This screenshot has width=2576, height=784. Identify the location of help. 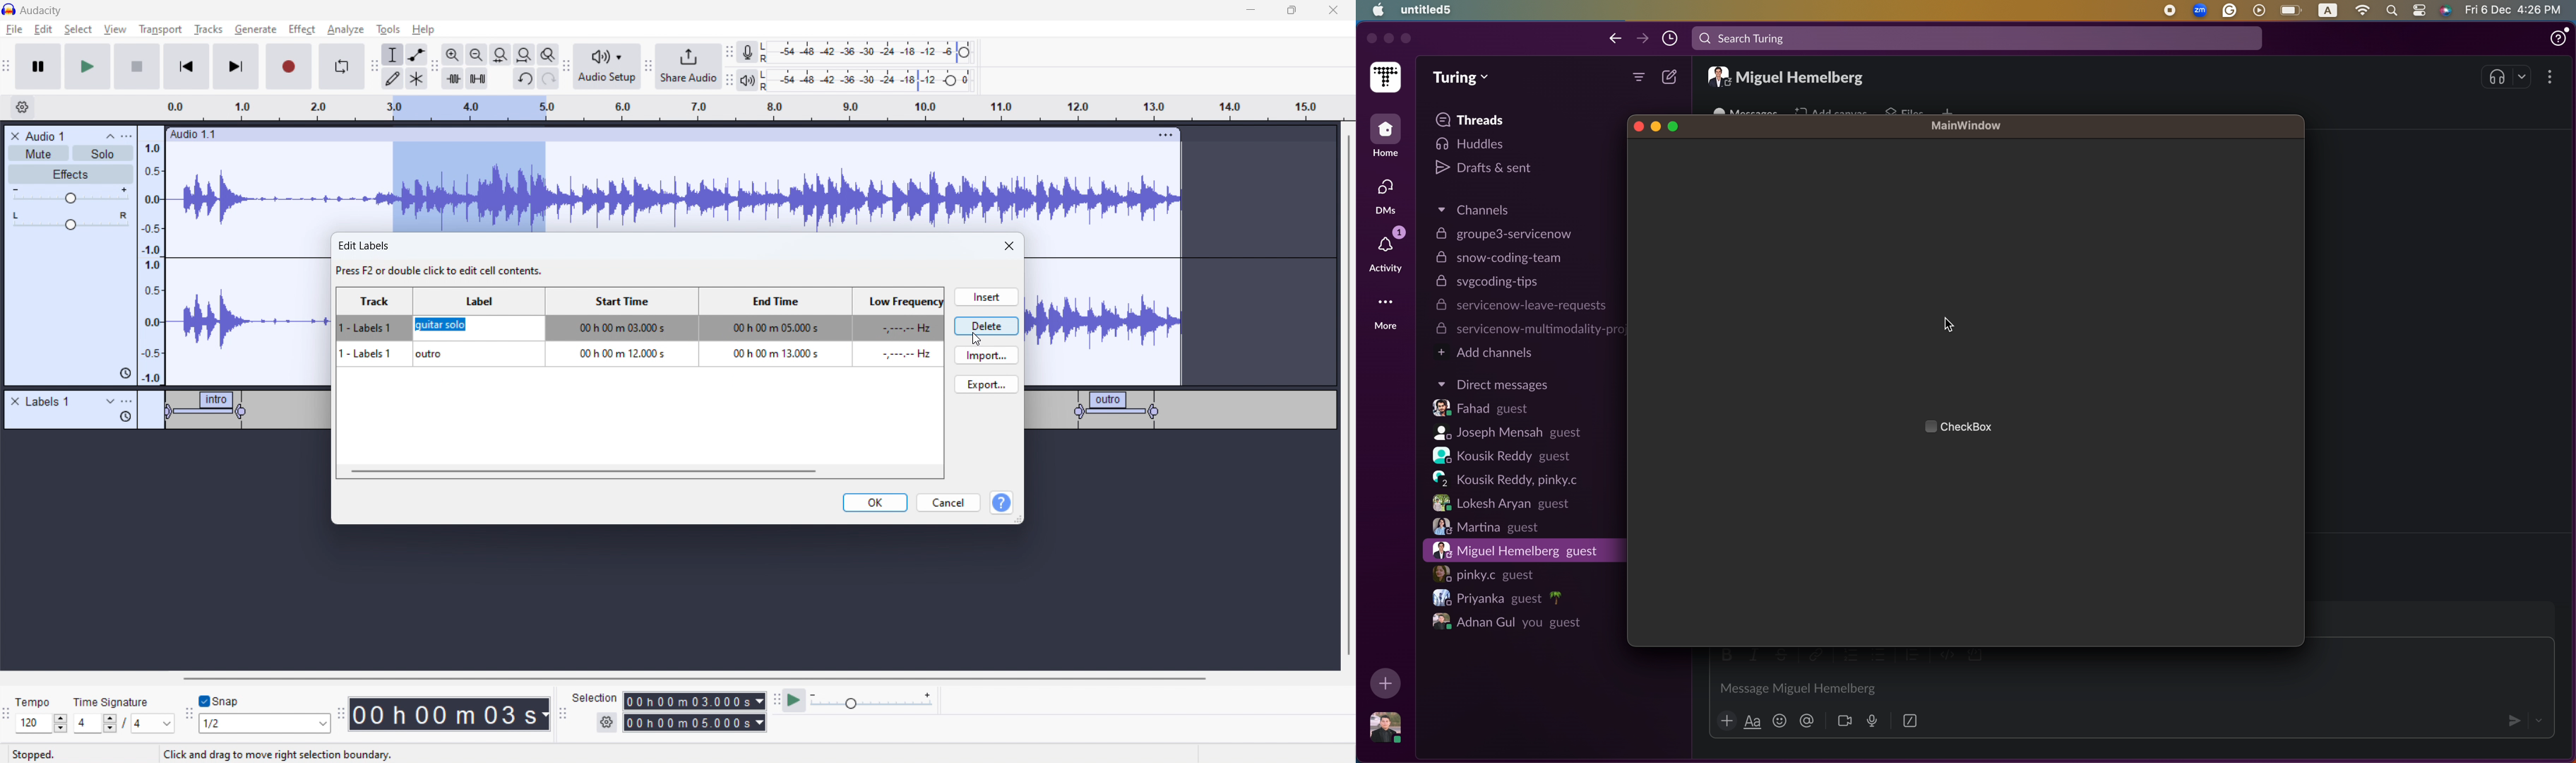
(425, 30).